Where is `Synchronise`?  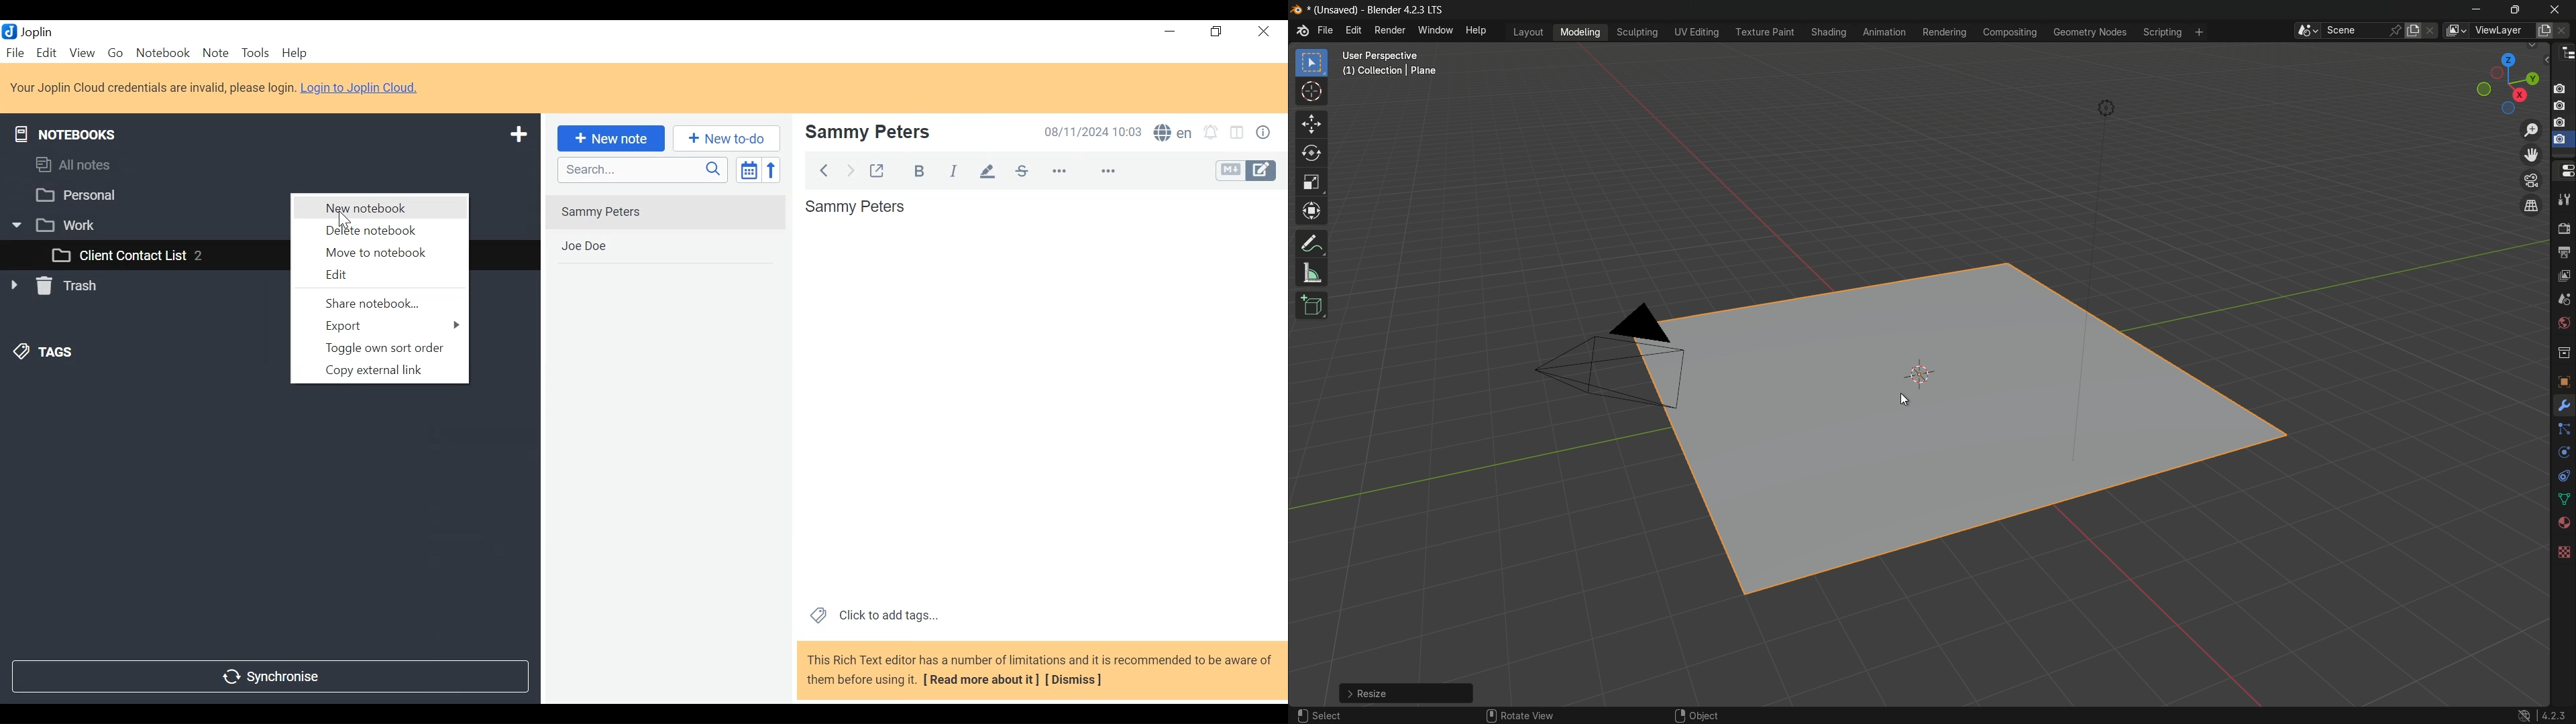 Synchronise is located at coordinates (272, 676).